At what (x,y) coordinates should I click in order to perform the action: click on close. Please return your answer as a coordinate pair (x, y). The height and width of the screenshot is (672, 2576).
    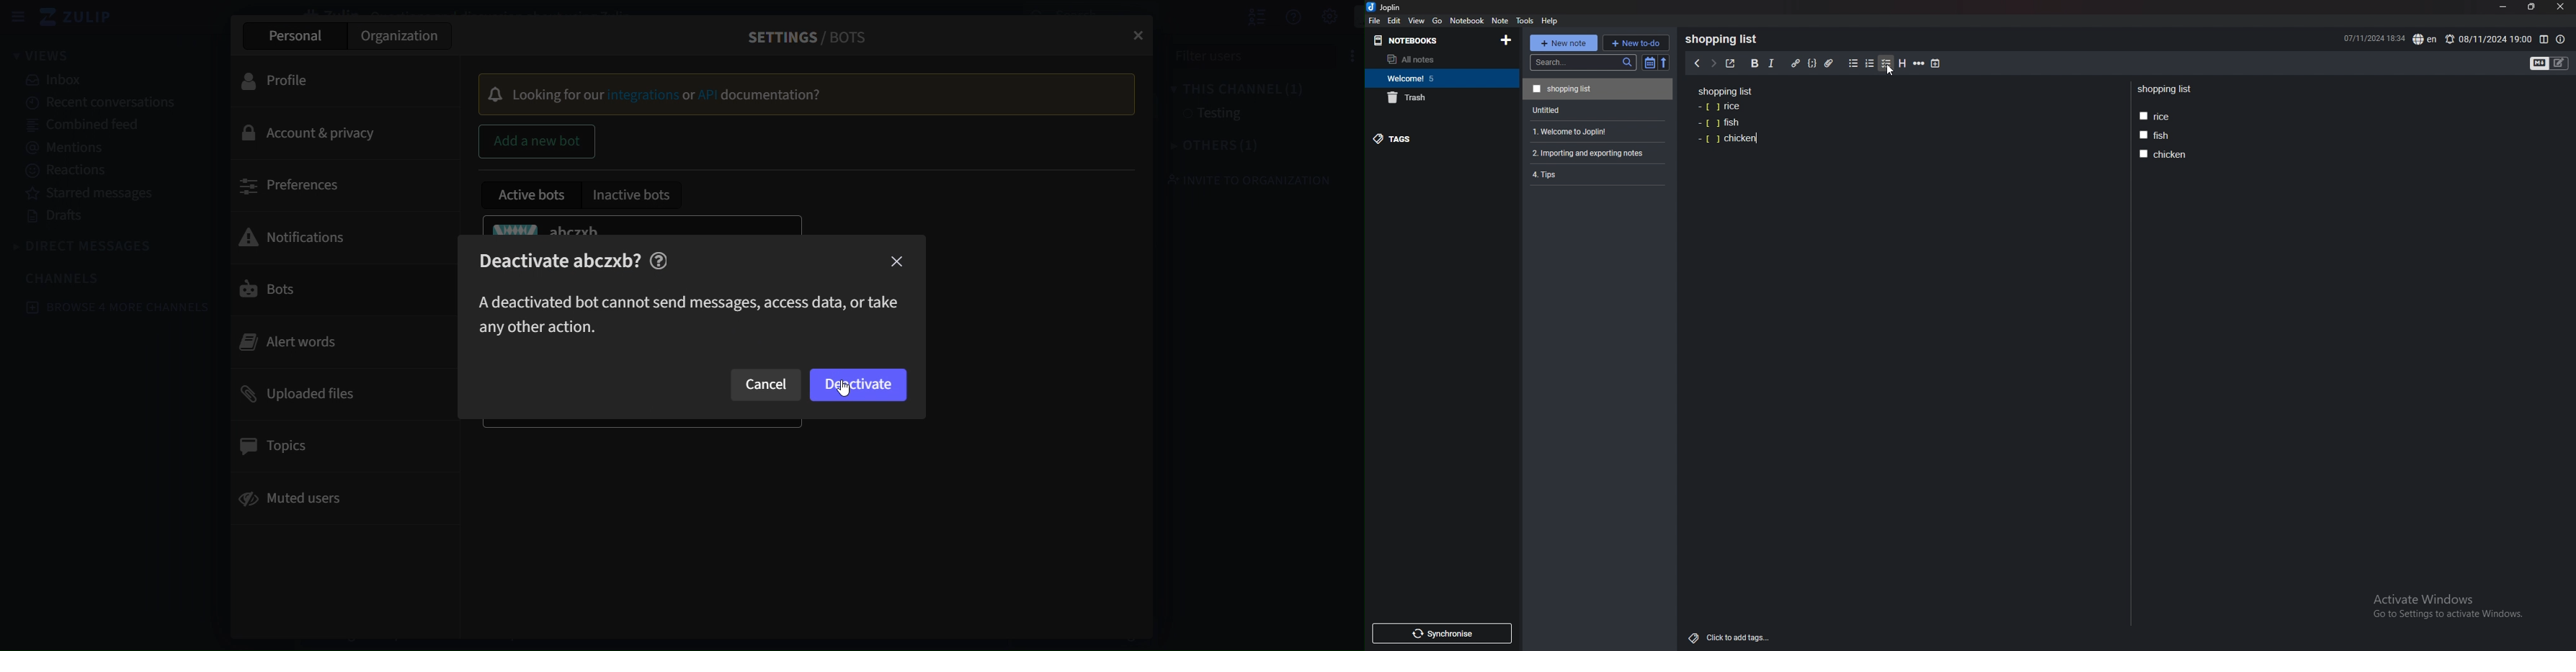
    Looking at the image, I should click on (2560, 7).